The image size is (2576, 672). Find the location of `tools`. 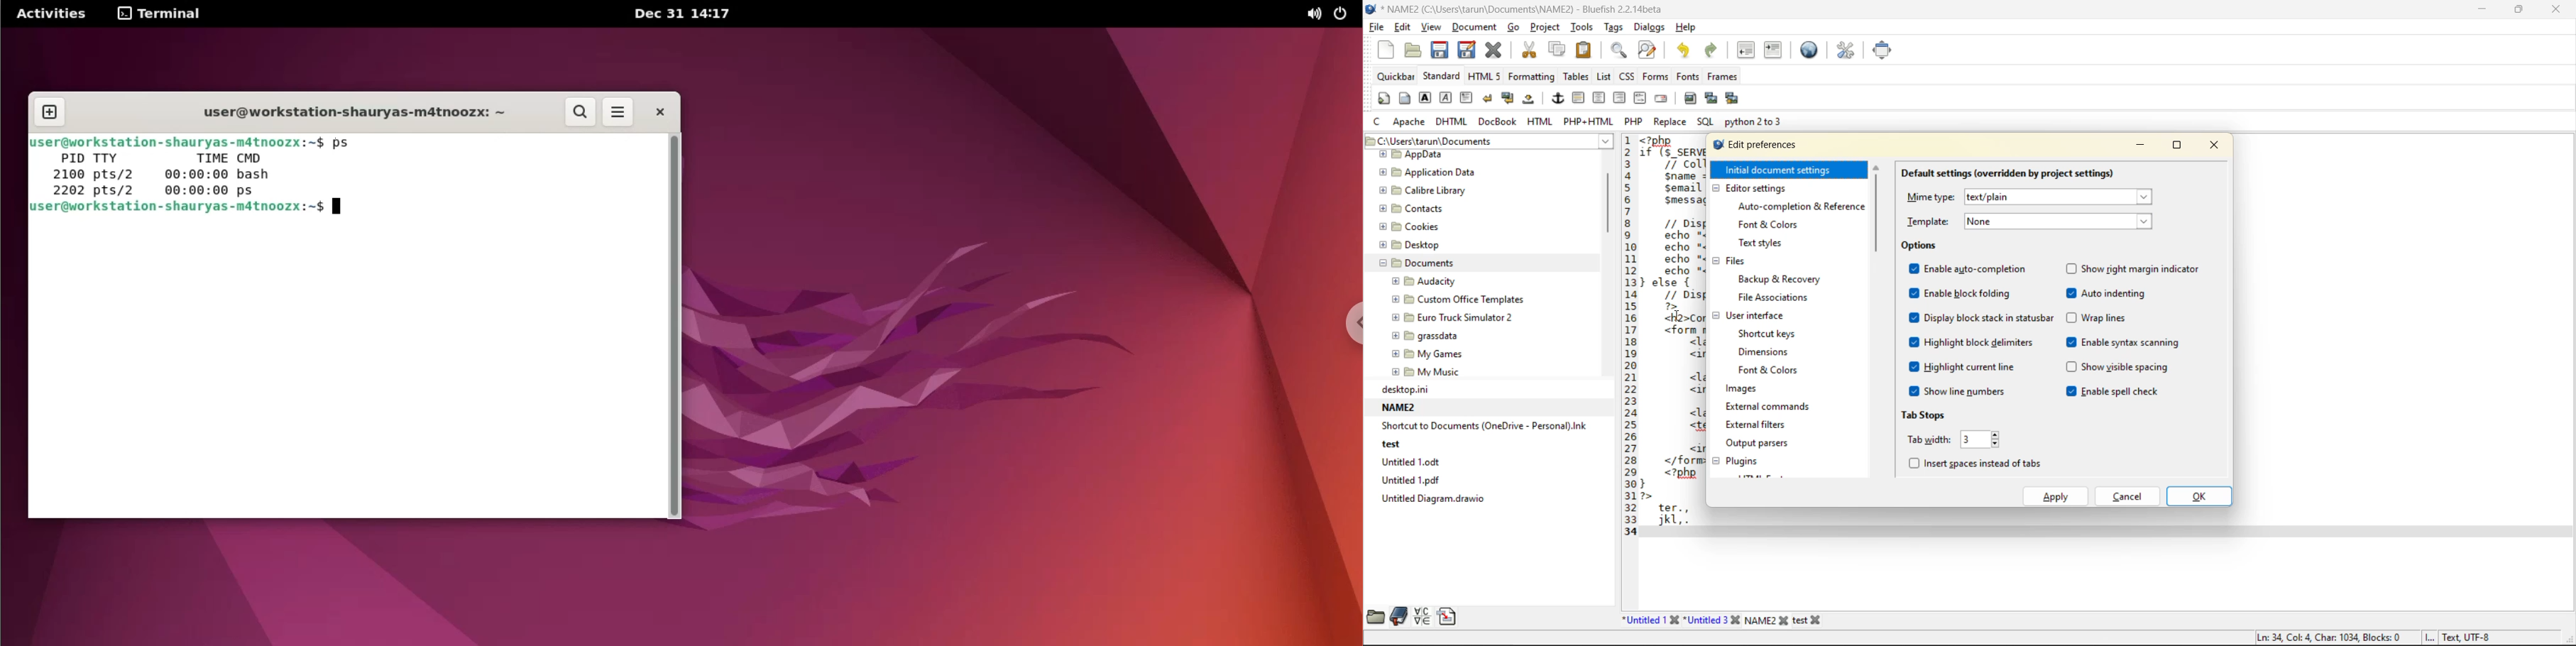

tools is located at coordinates (1583, 28).